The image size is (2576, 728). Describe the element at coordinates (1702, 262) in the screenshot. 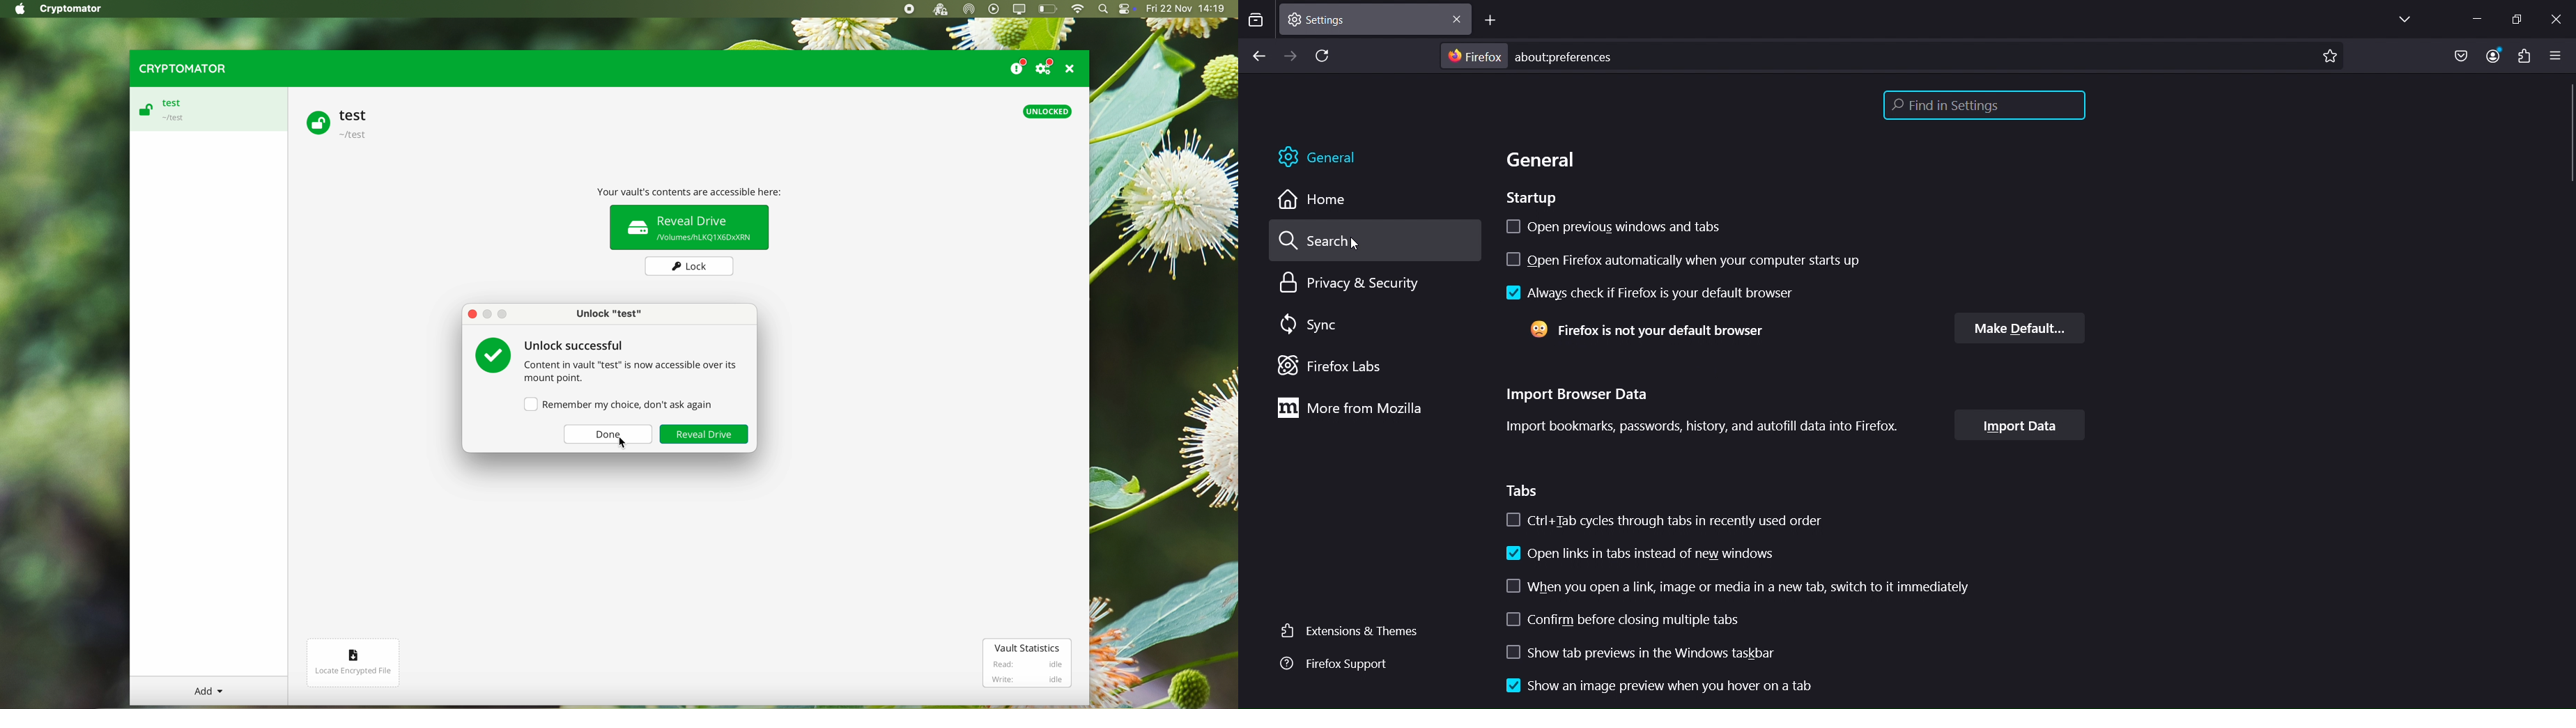

I see `open automatically when computer startups` at that location.